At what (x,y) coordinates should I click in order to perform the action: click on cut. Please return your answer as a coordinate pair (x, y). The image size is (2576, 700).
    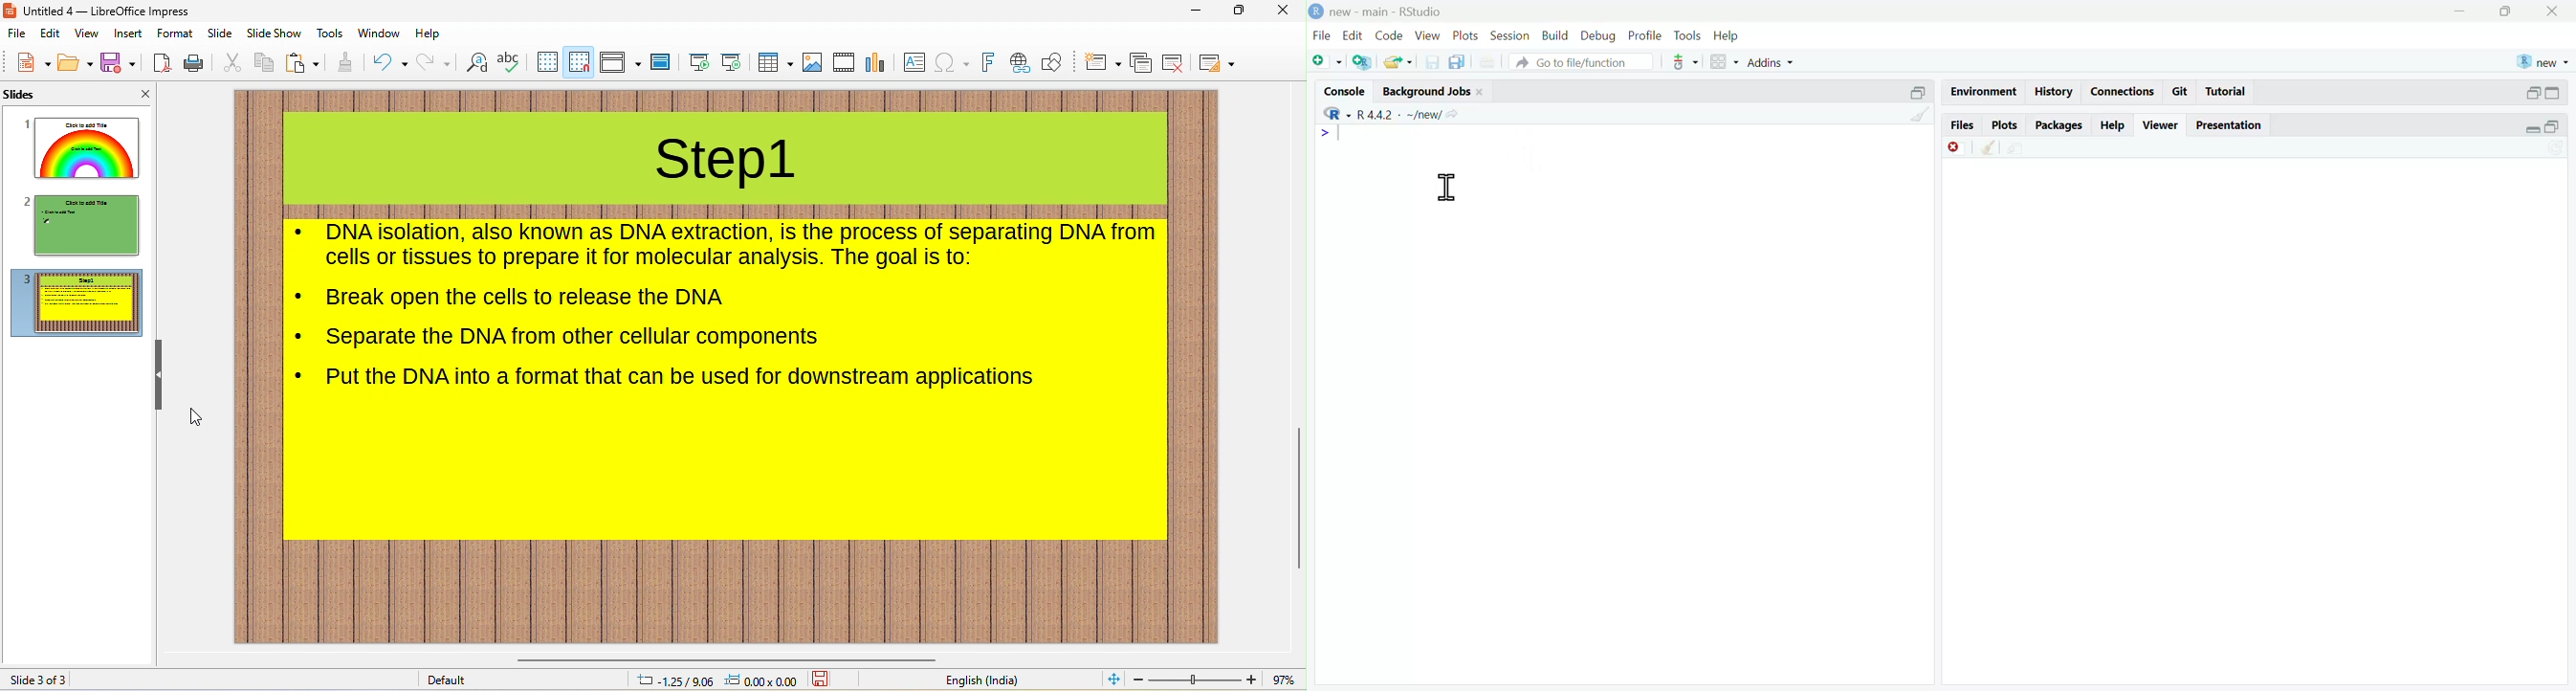
    Looking at the image, I should click on (230, 62).